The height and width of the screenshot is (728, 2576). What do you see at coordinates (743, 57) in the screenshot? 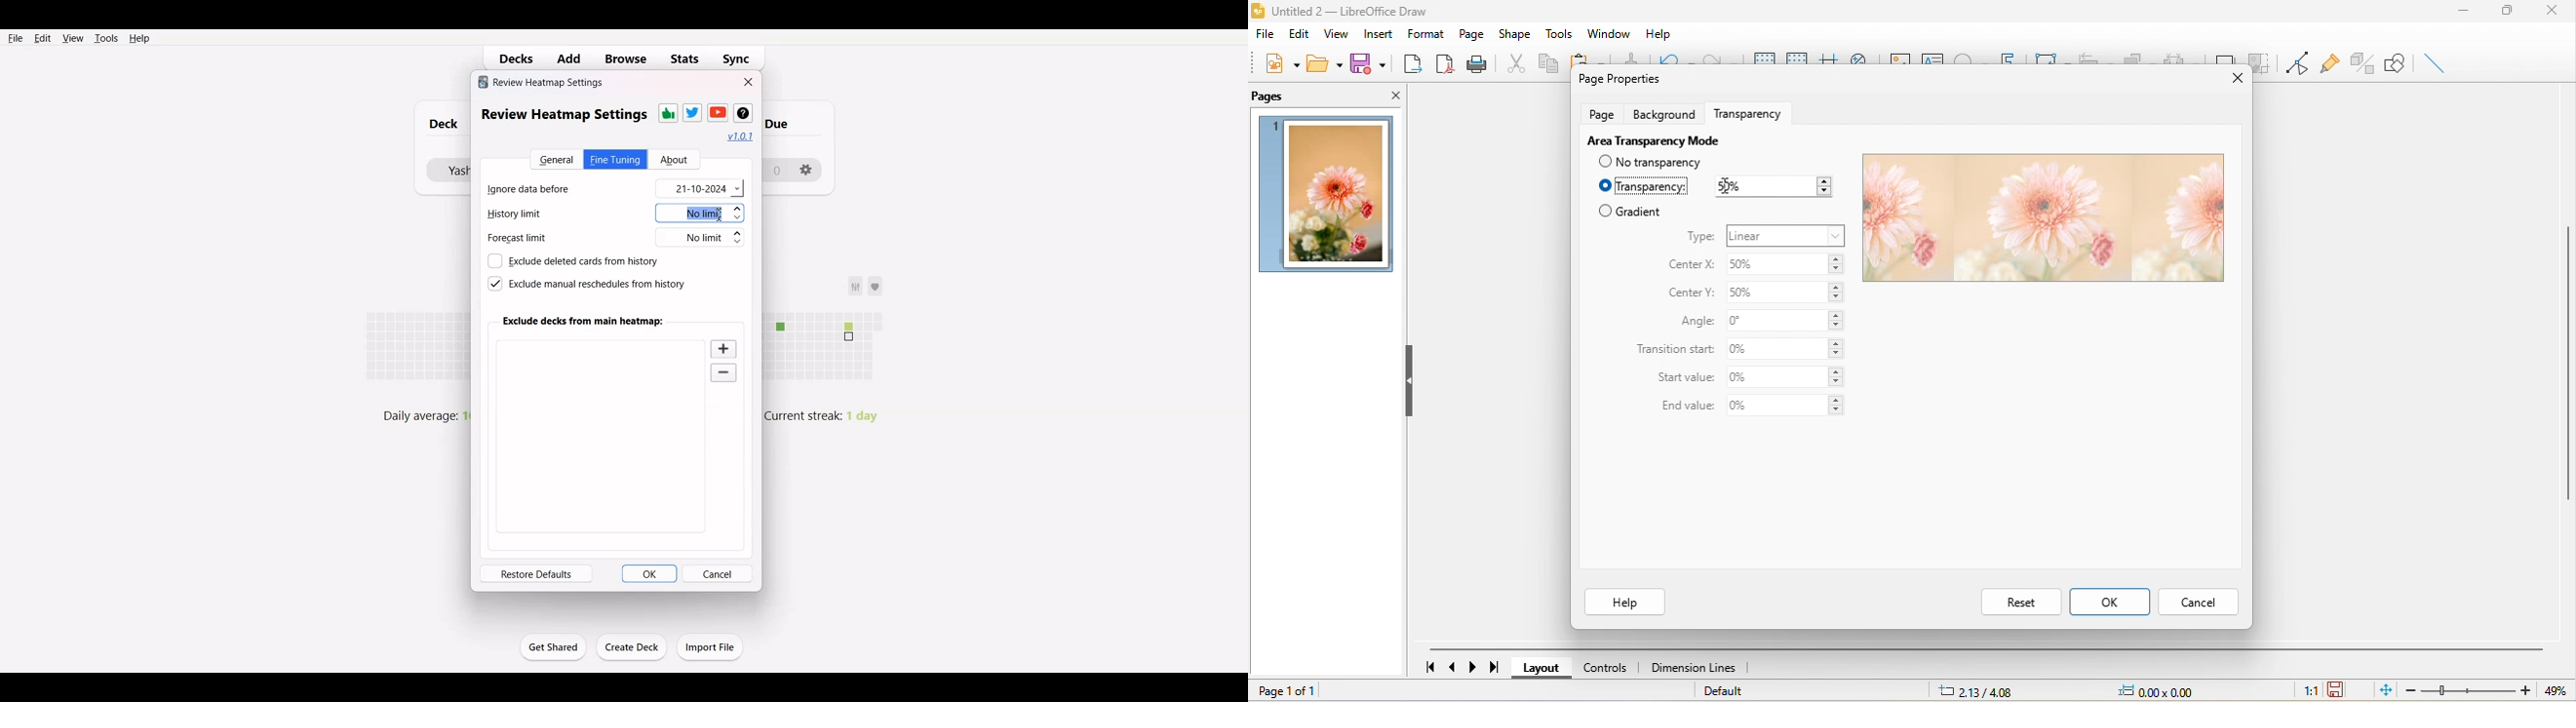
I see `Sync` at bounding box center [743, 57].